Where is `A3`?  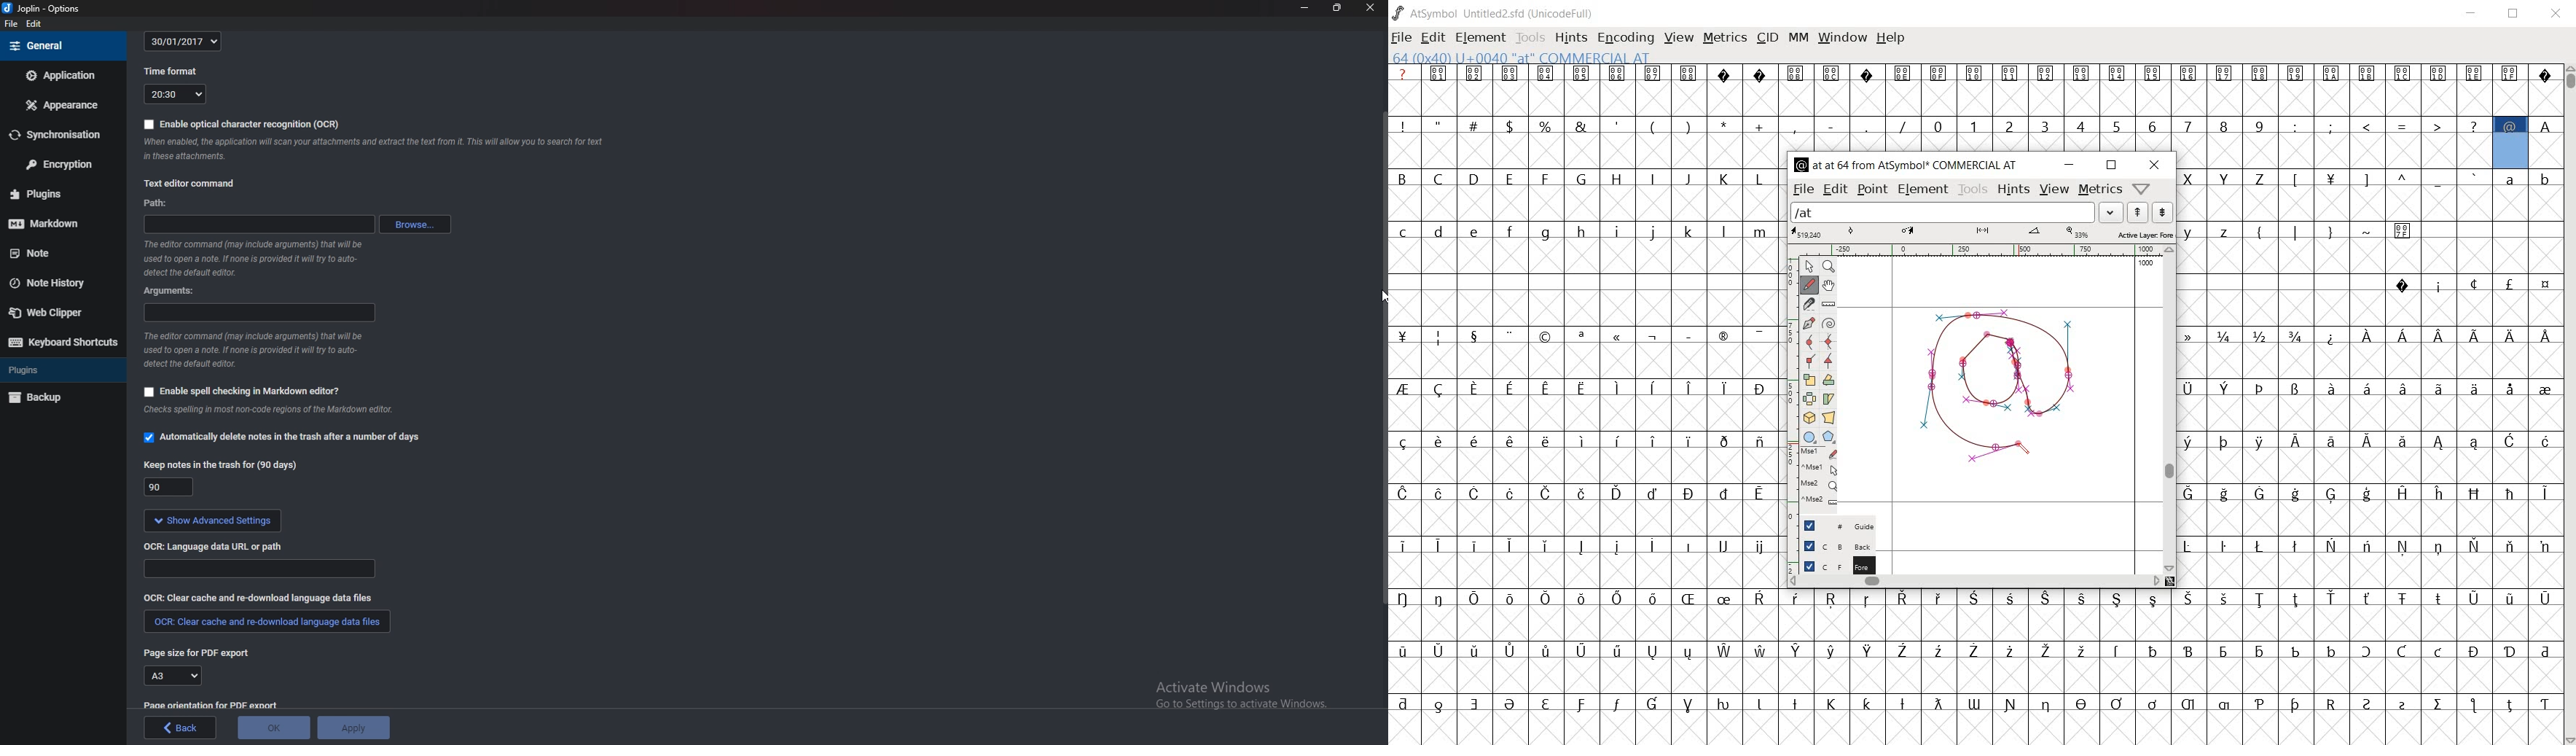 A3 is located at coordinates (171, 677).